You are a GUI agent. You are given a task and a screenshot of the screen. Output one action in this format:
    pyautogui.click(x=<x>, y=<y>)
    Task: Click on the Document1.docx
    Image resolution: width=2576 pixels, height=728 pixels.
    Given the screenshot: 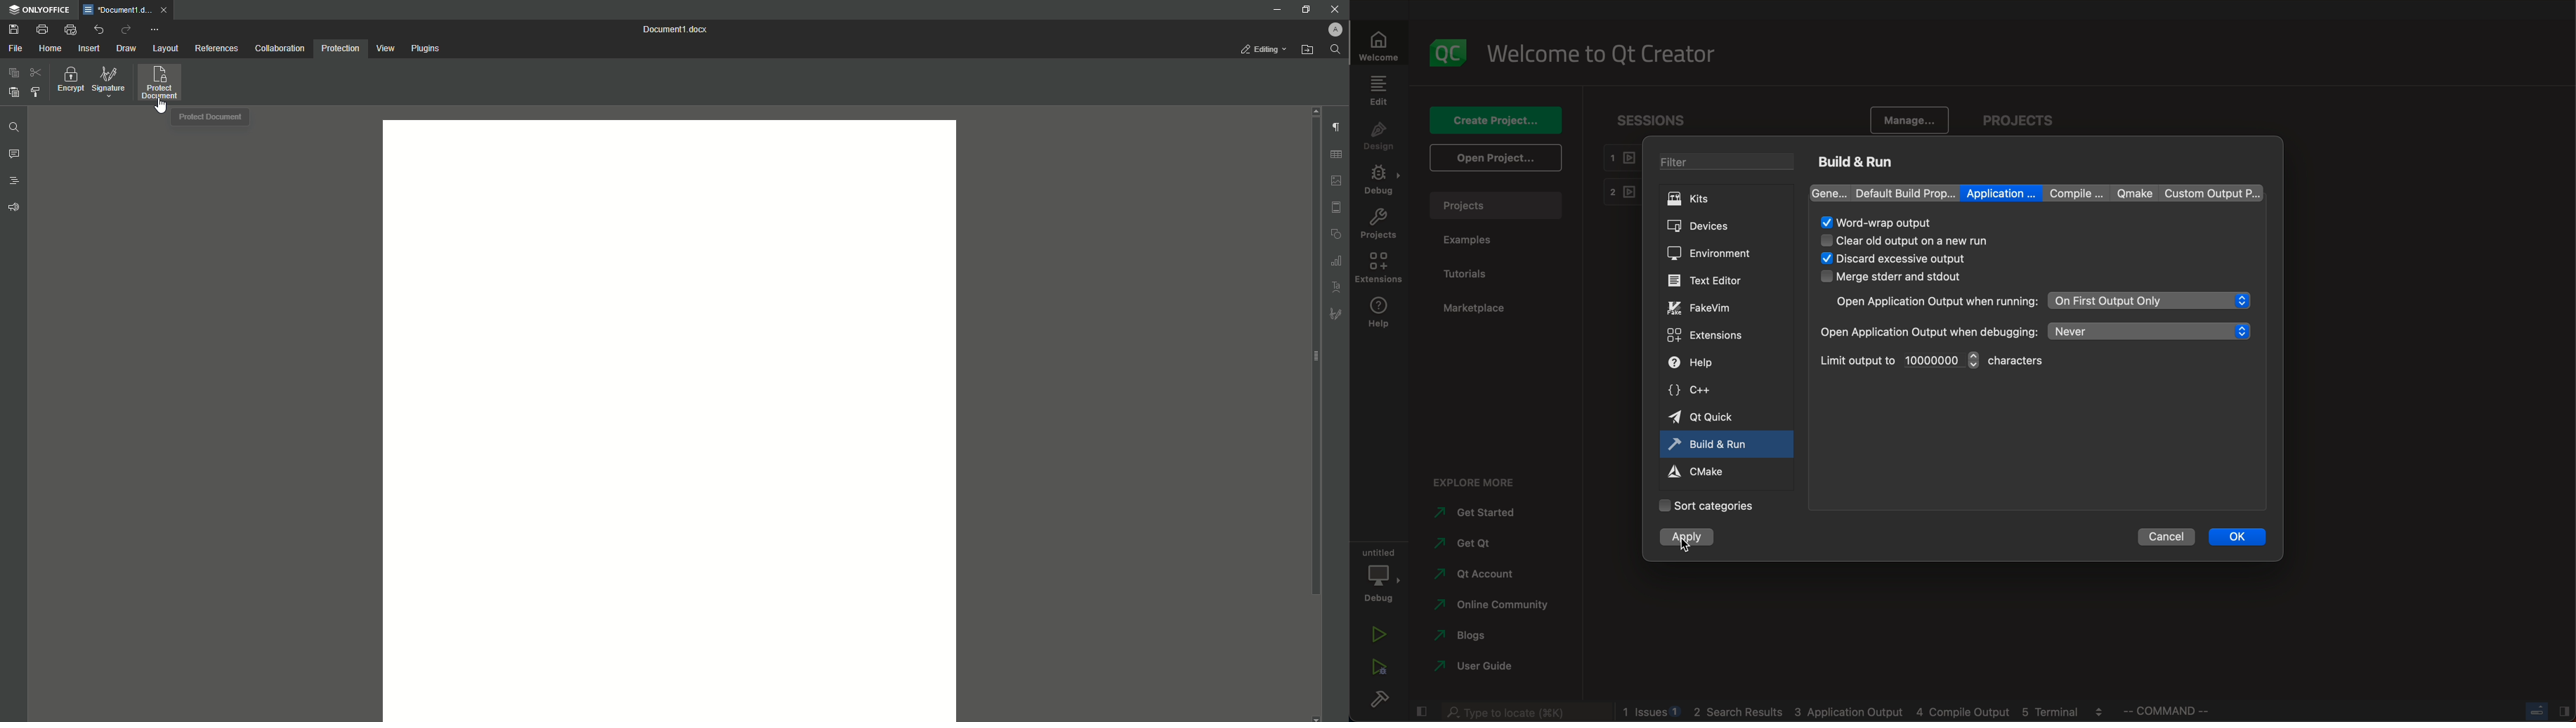 What is the action you would take?
    pyautogui.click(x=117, y=10)
    